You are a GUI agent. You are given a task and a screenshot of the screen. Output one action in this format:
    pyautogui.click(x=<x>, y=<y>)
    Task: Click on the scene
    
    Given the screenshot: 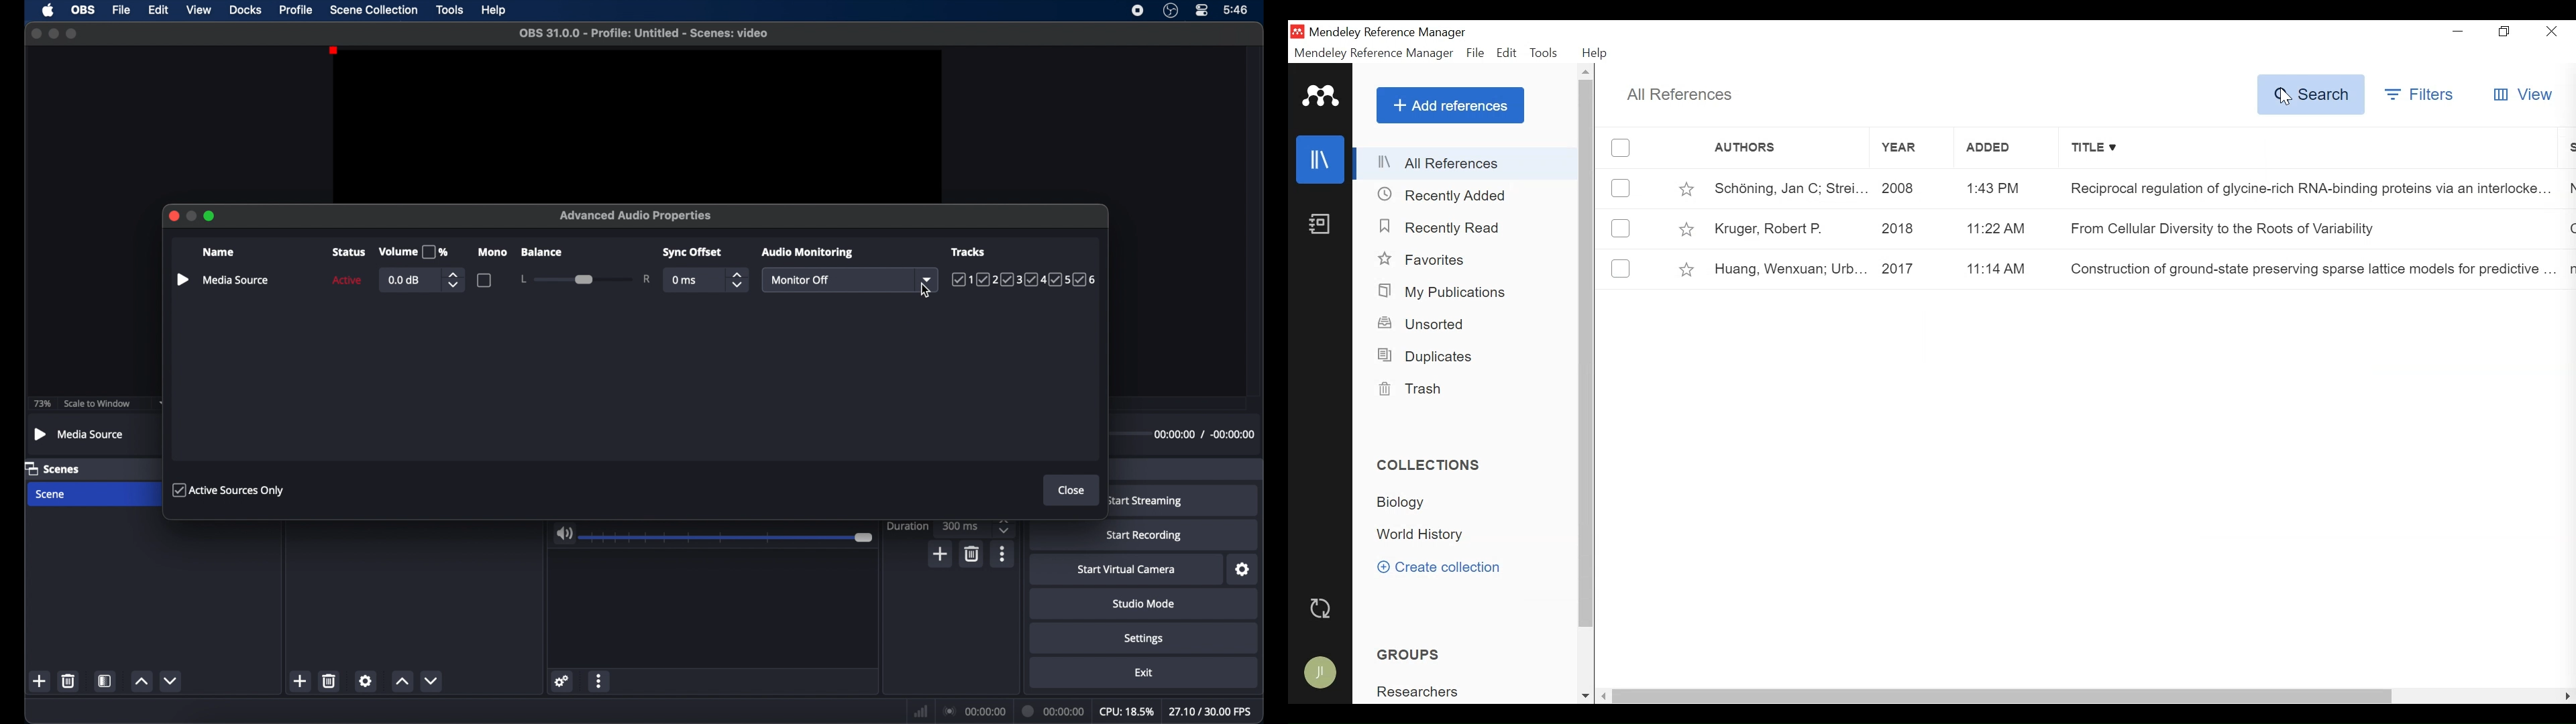 What is the action you would take?
    pyautogui.click(x=52, y=495)
    